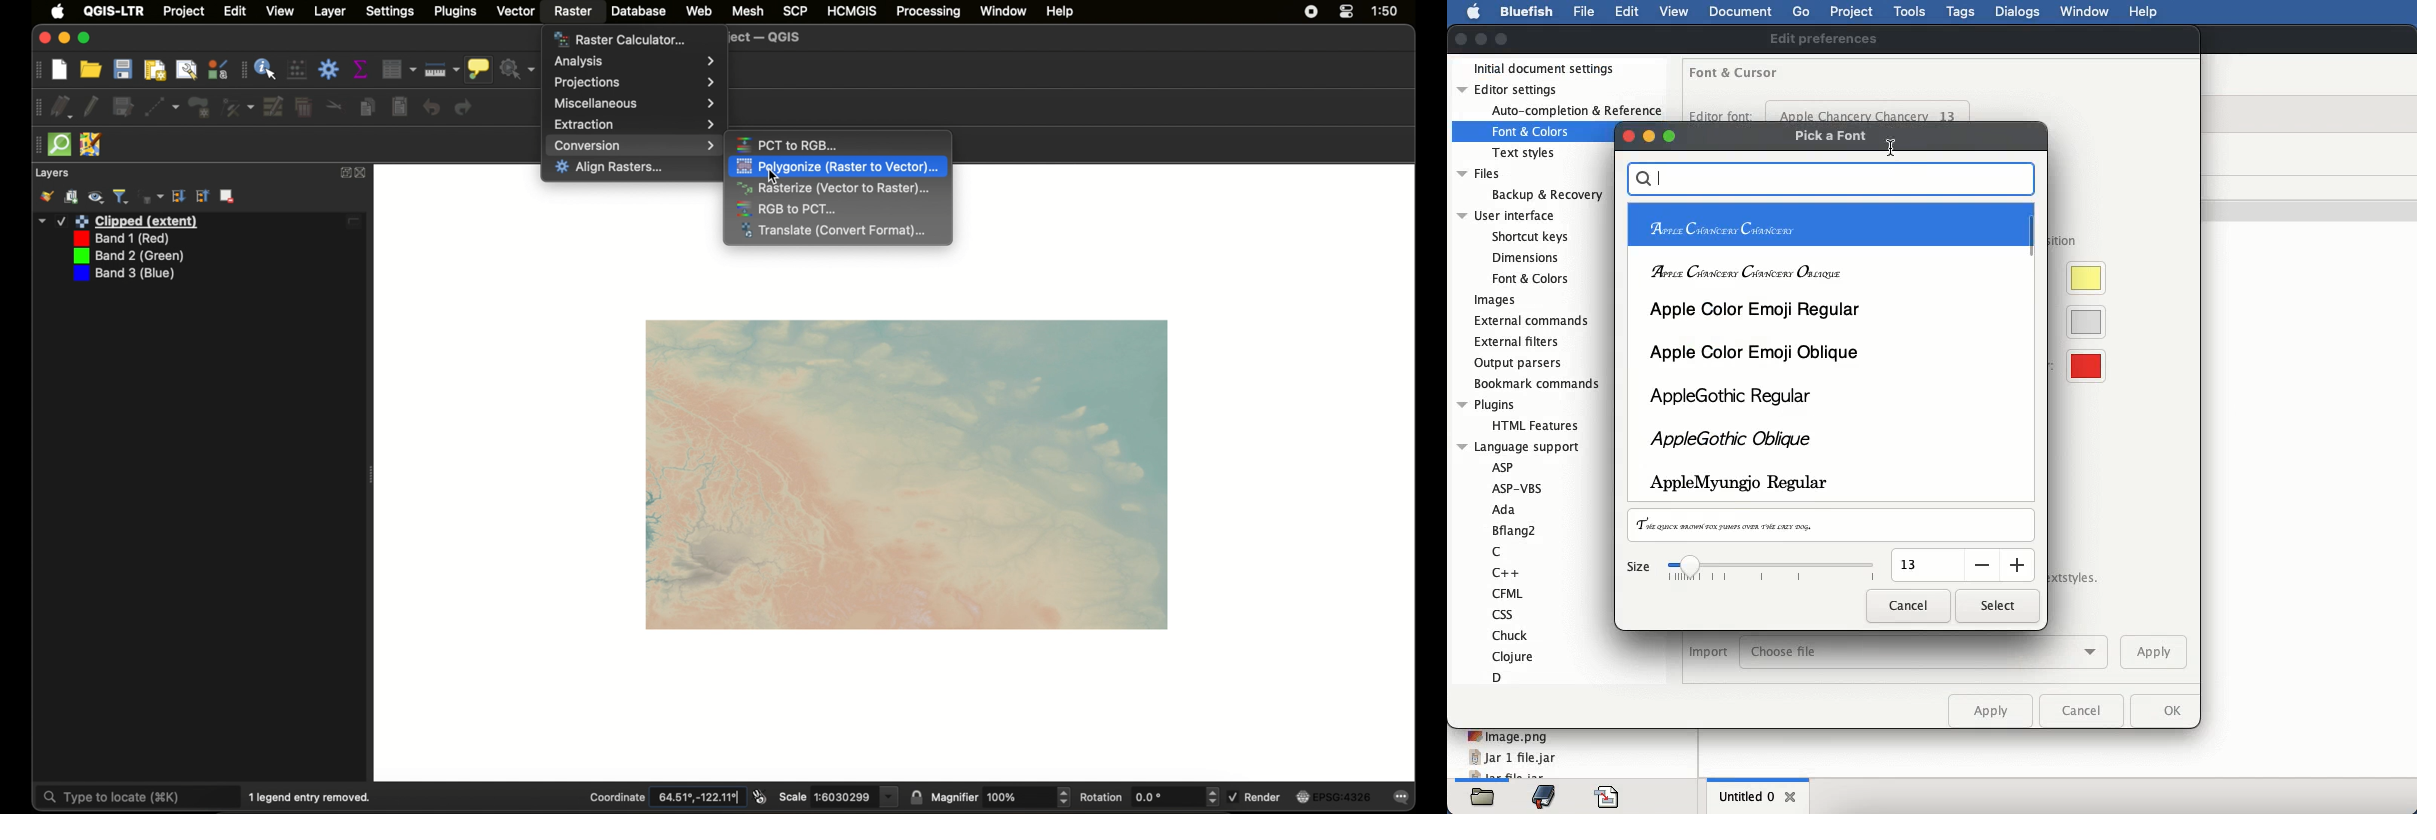 The height and width of the screenshot is (840, 2436). I want to click on new print layout, so click(156, 70).